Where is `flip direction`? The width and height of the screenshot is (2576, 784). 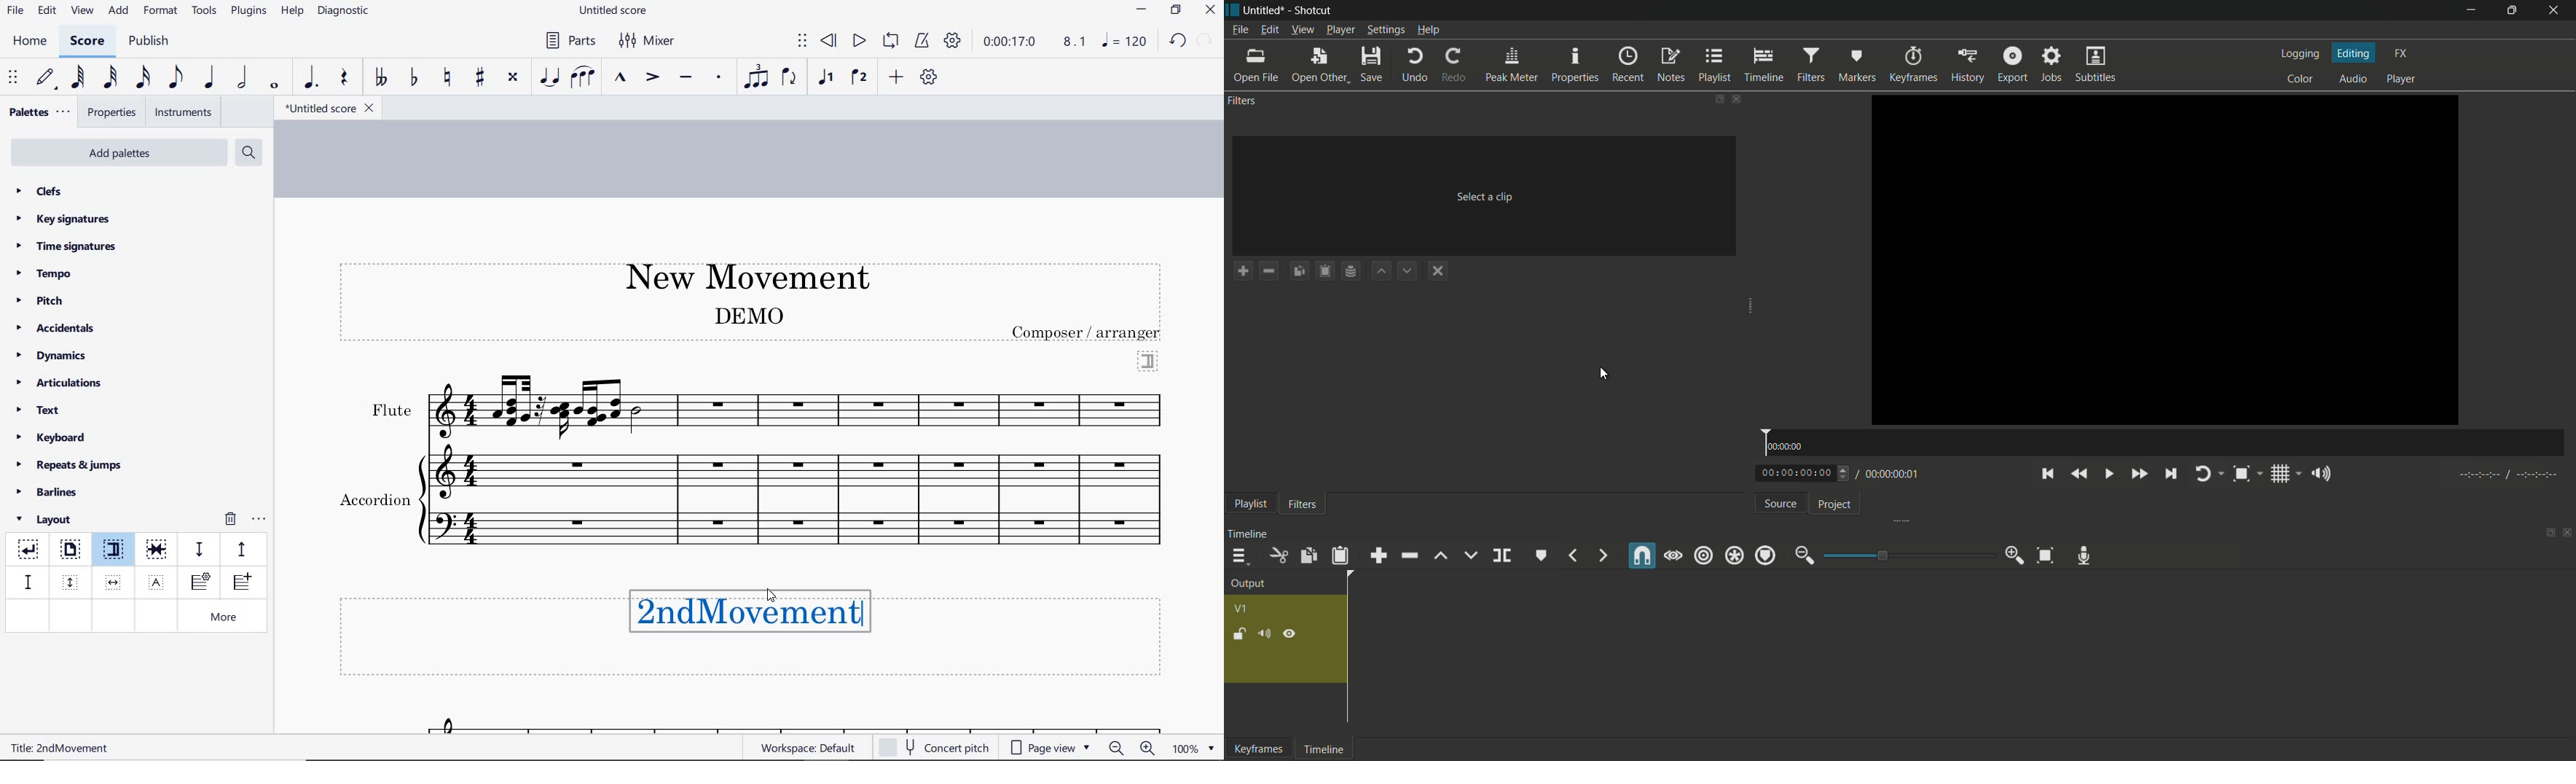 flip direction is located at coordinates (790, 76).